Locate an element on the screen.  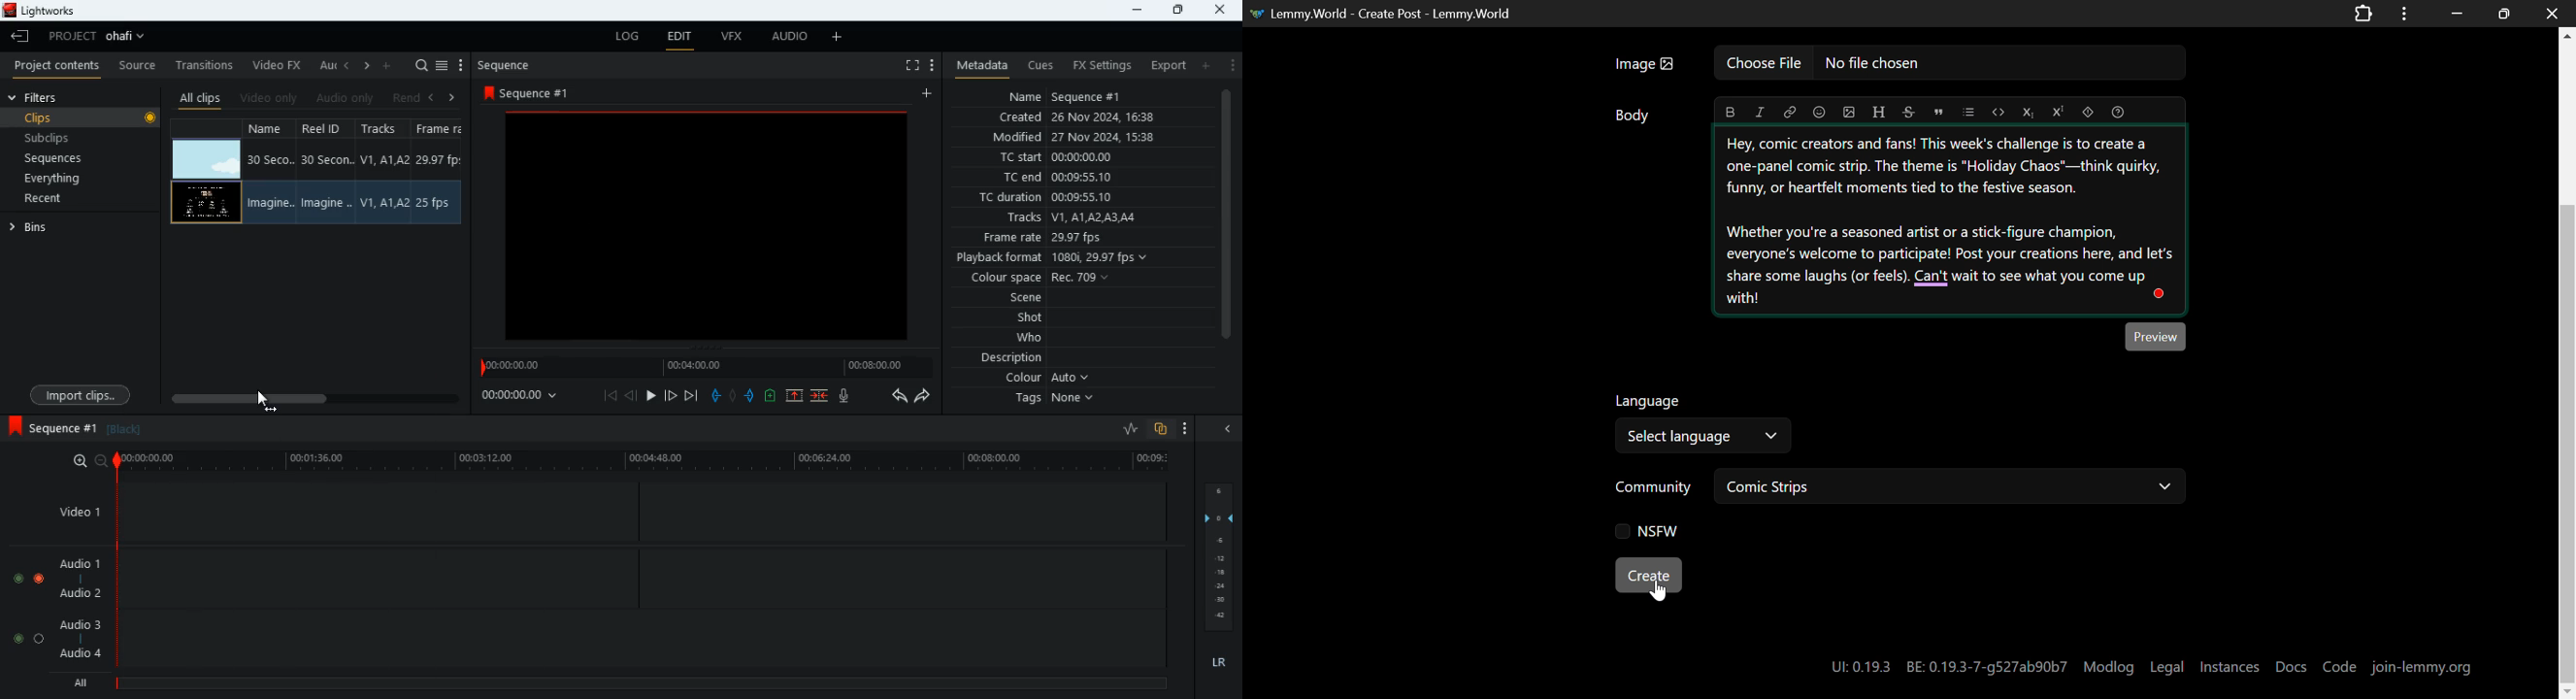
Modlog is located at coordinates (2109, 667).